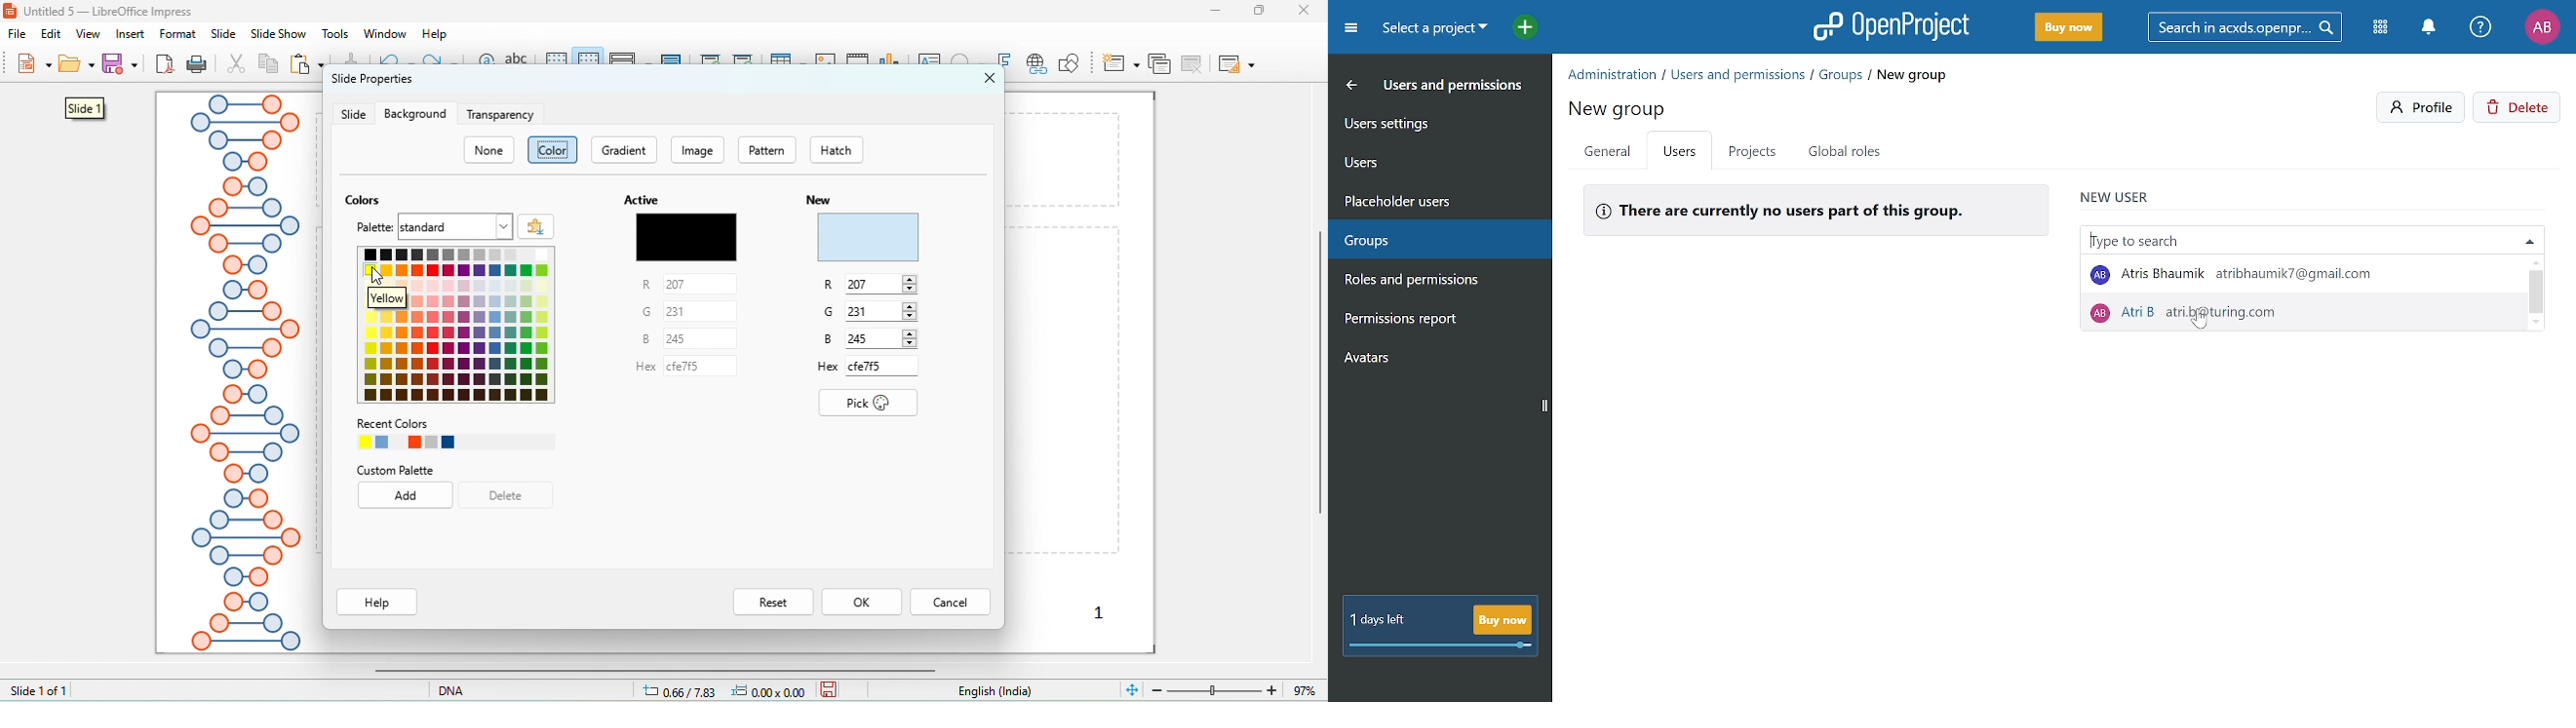 The image size is (2576, 728). Describe the element at coordinates (1103, 612) in the screenshot. I see `1` at that location.